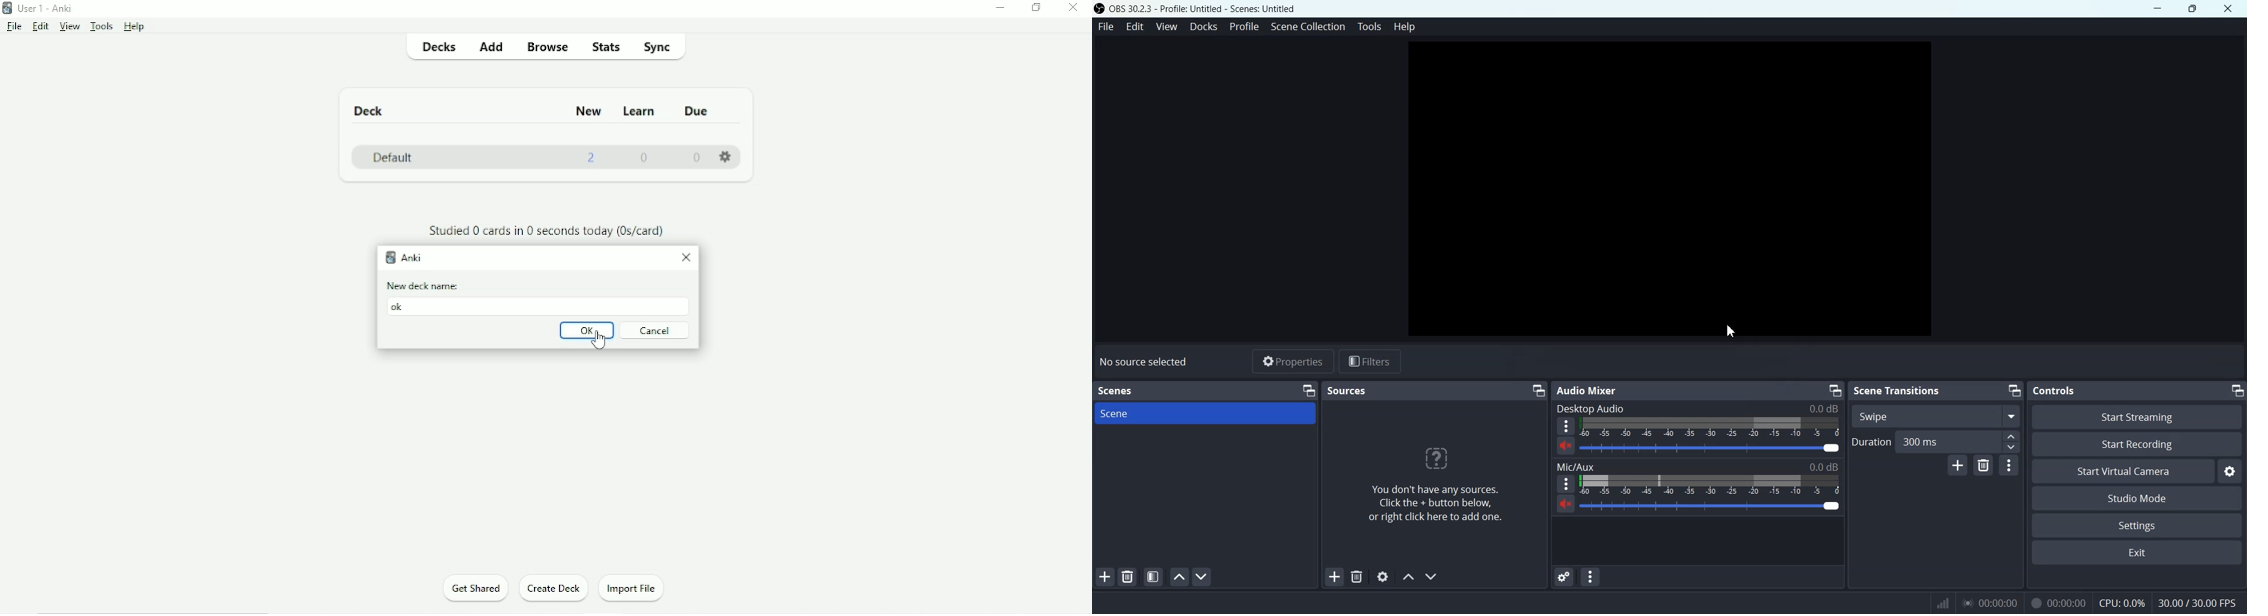 The image size is (2268, 616). I want to click on Signals, so click(1938, 602).